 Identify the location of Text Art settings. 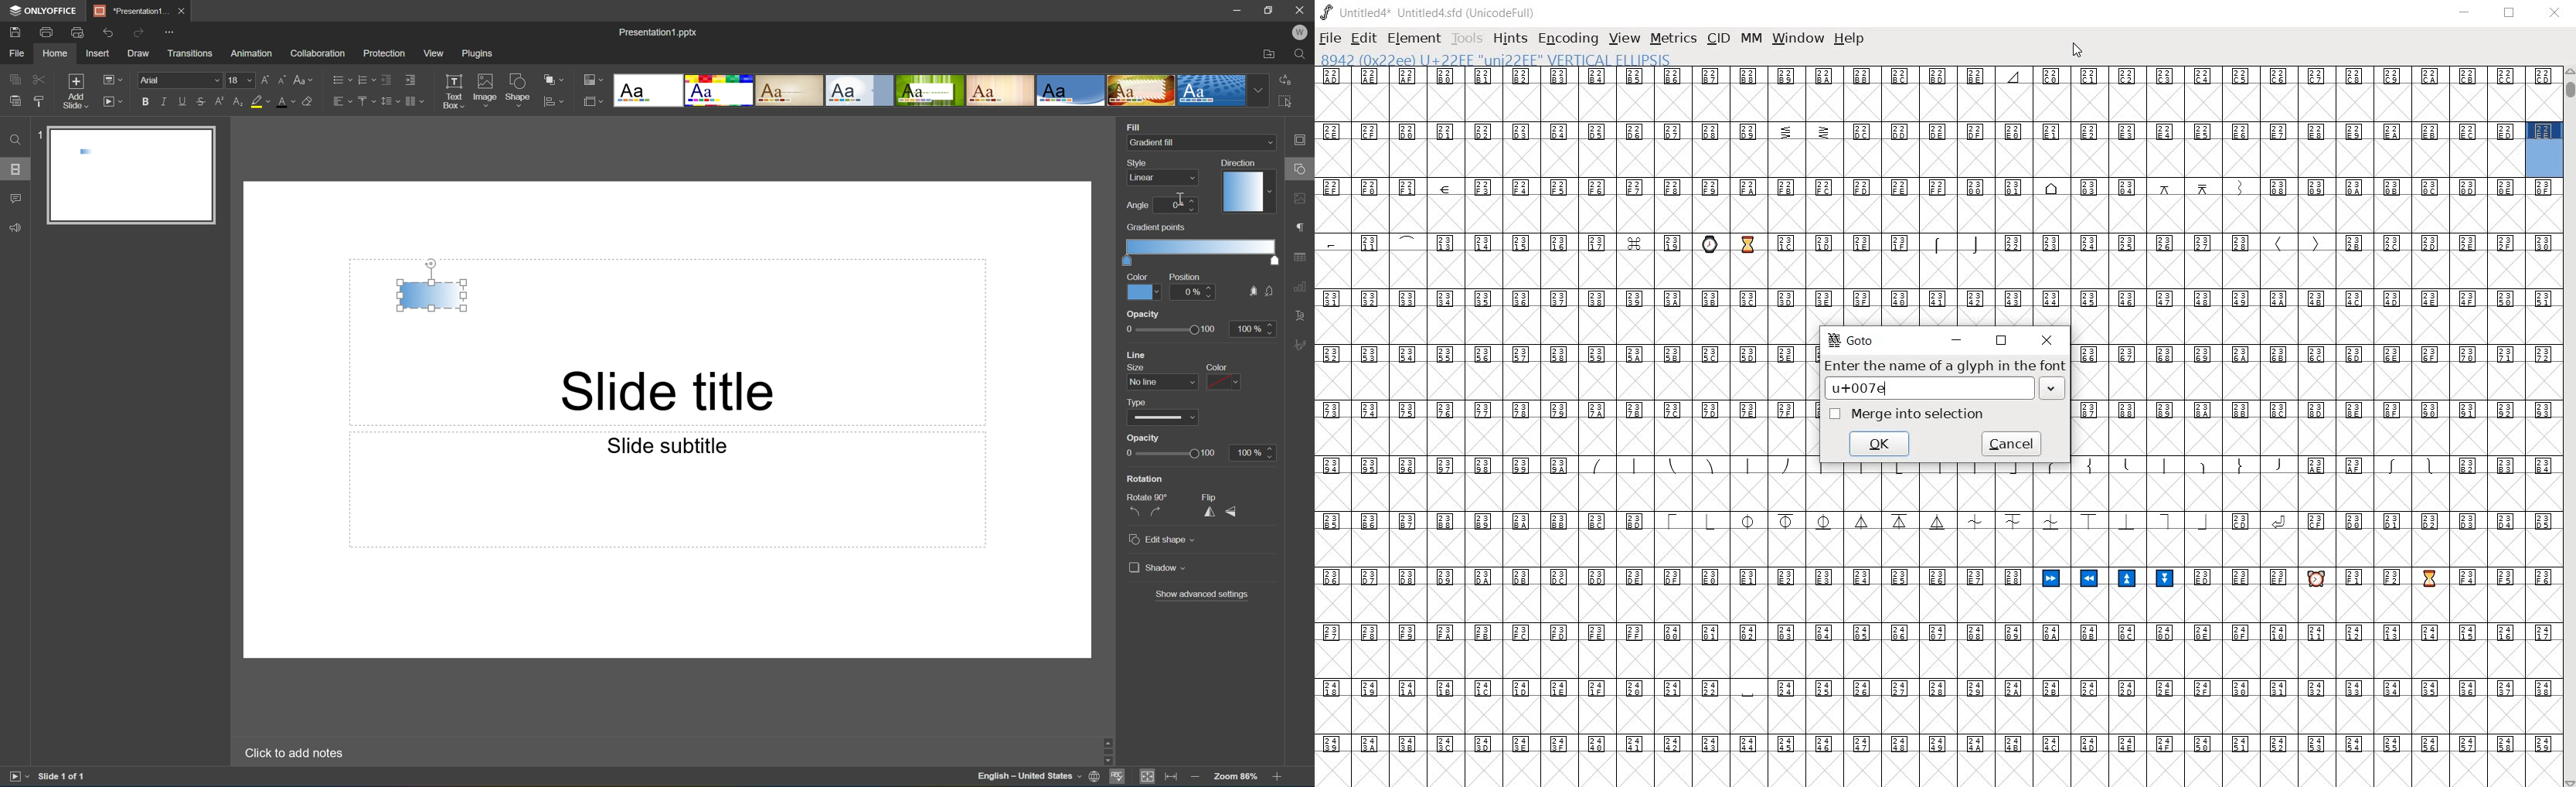
(1301, 314).